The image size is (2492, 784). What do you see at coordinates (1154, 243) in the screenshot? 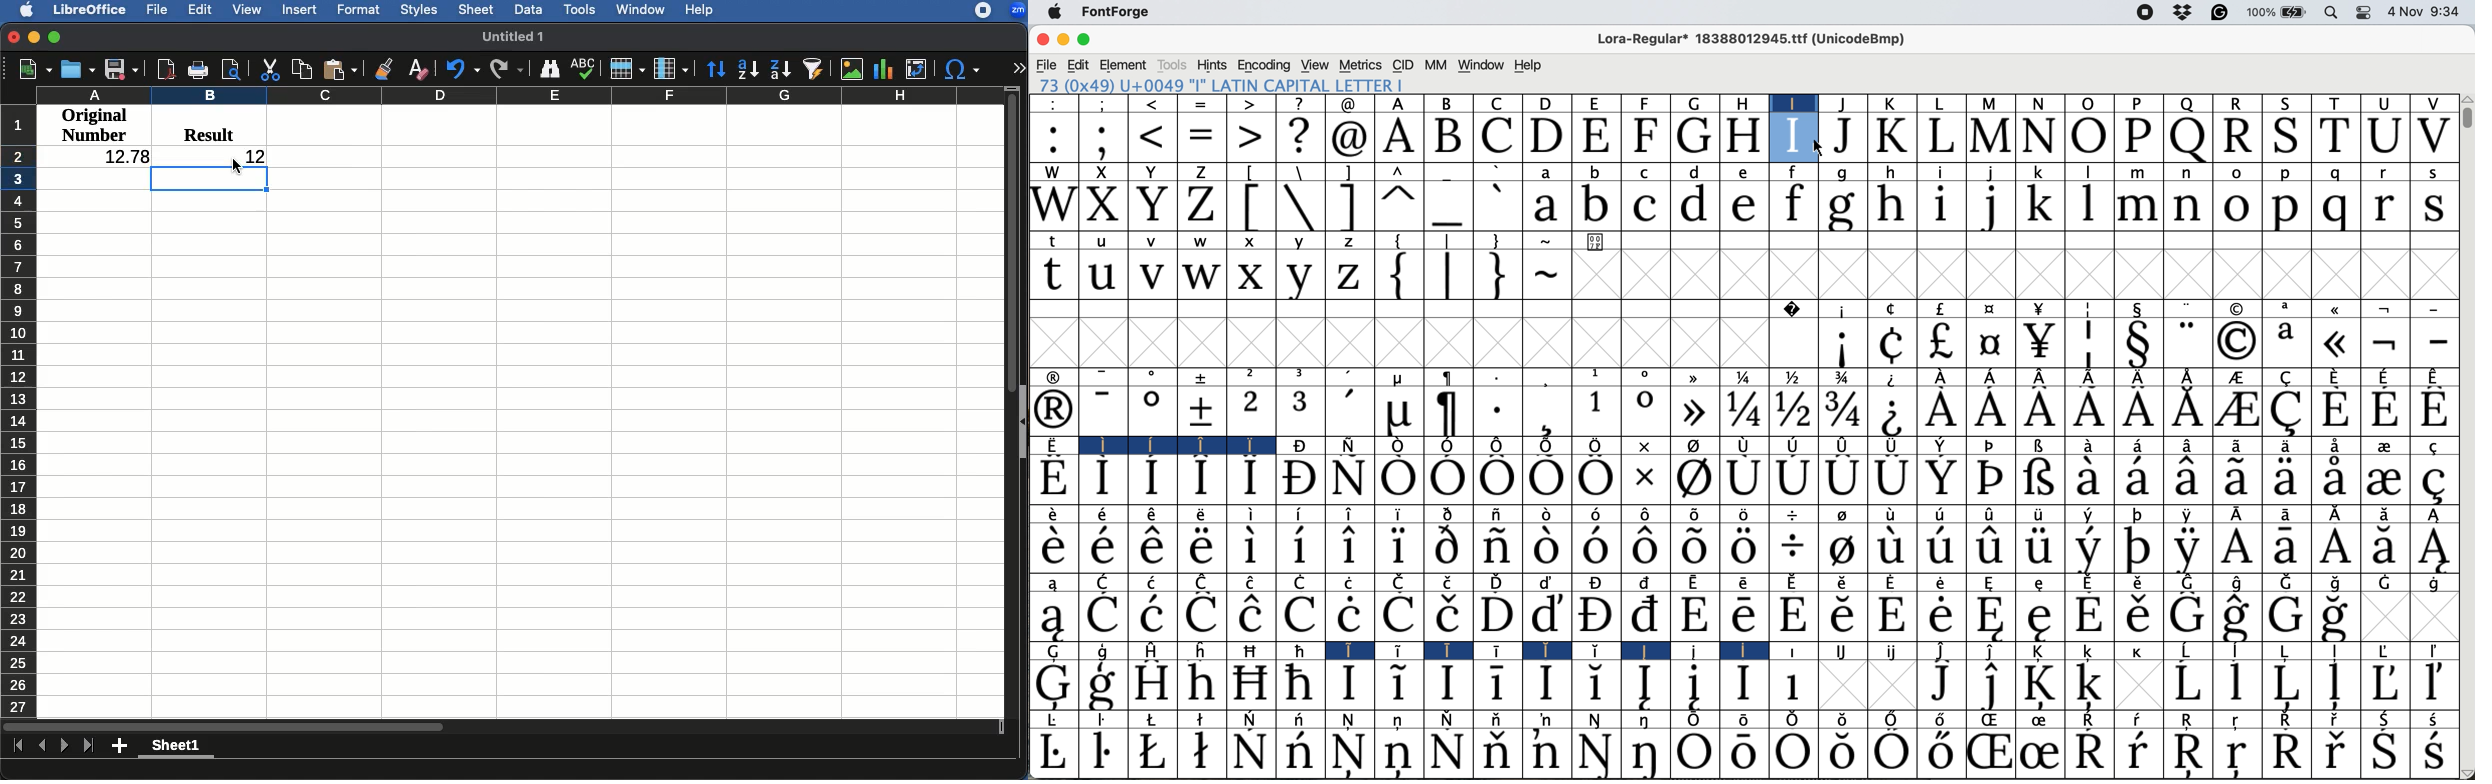
I see `v` at bounding box center [1154, 243].